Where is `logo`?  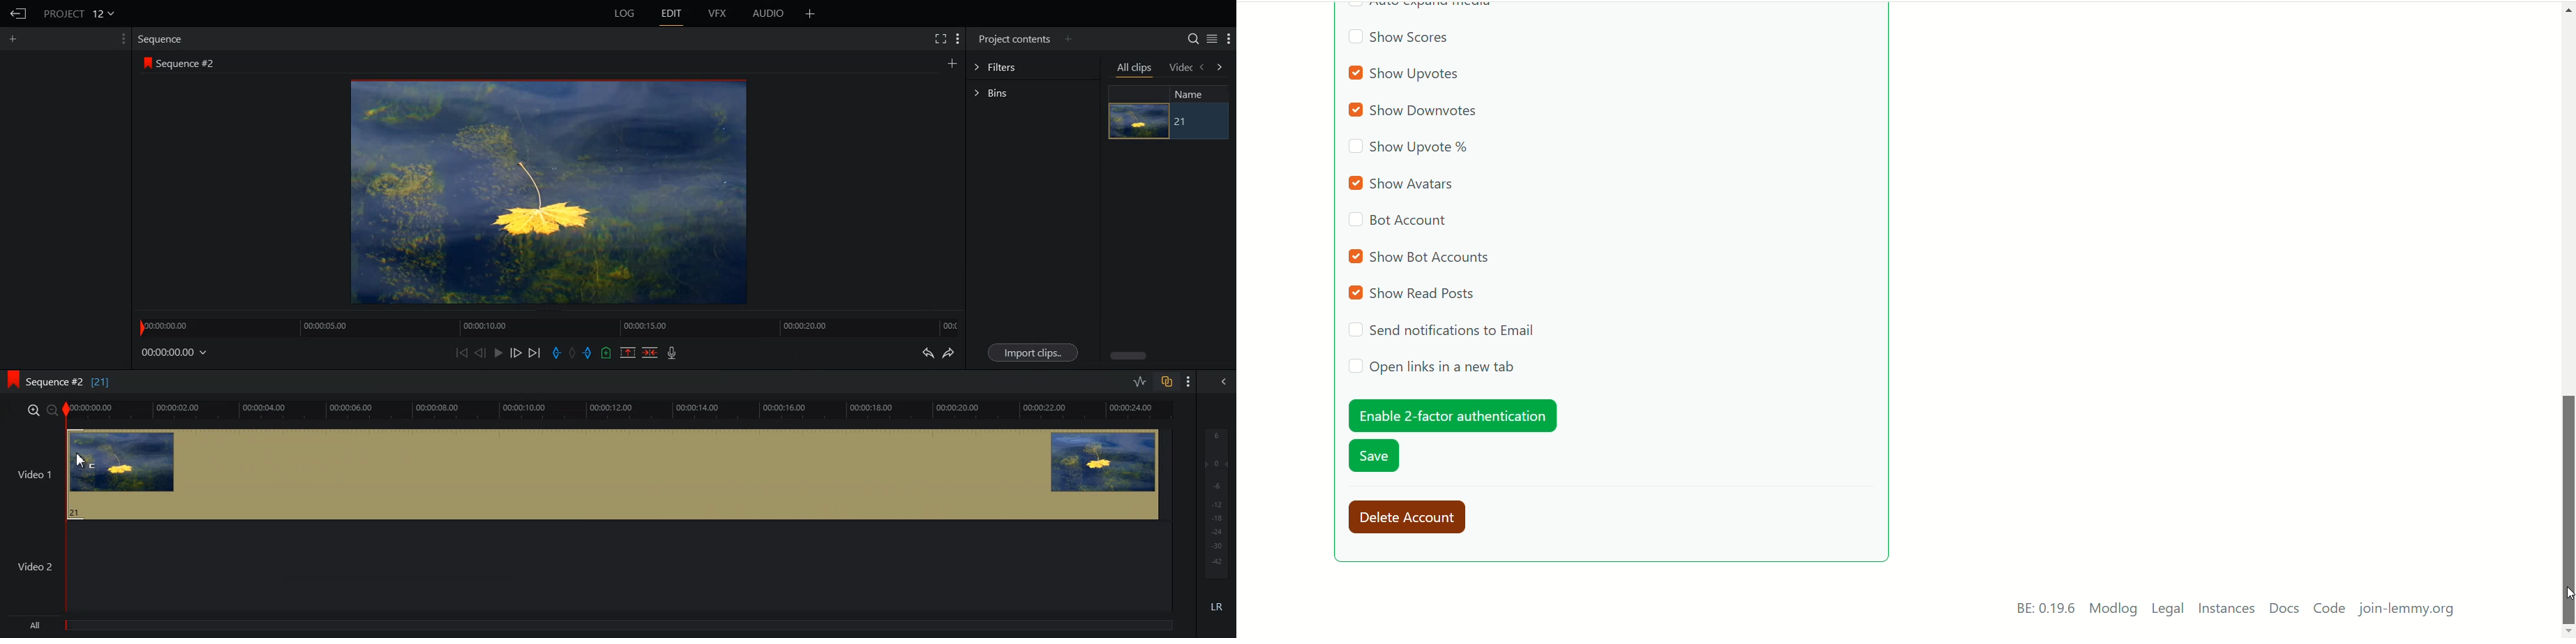
logo is located at coordinates (145, 63).